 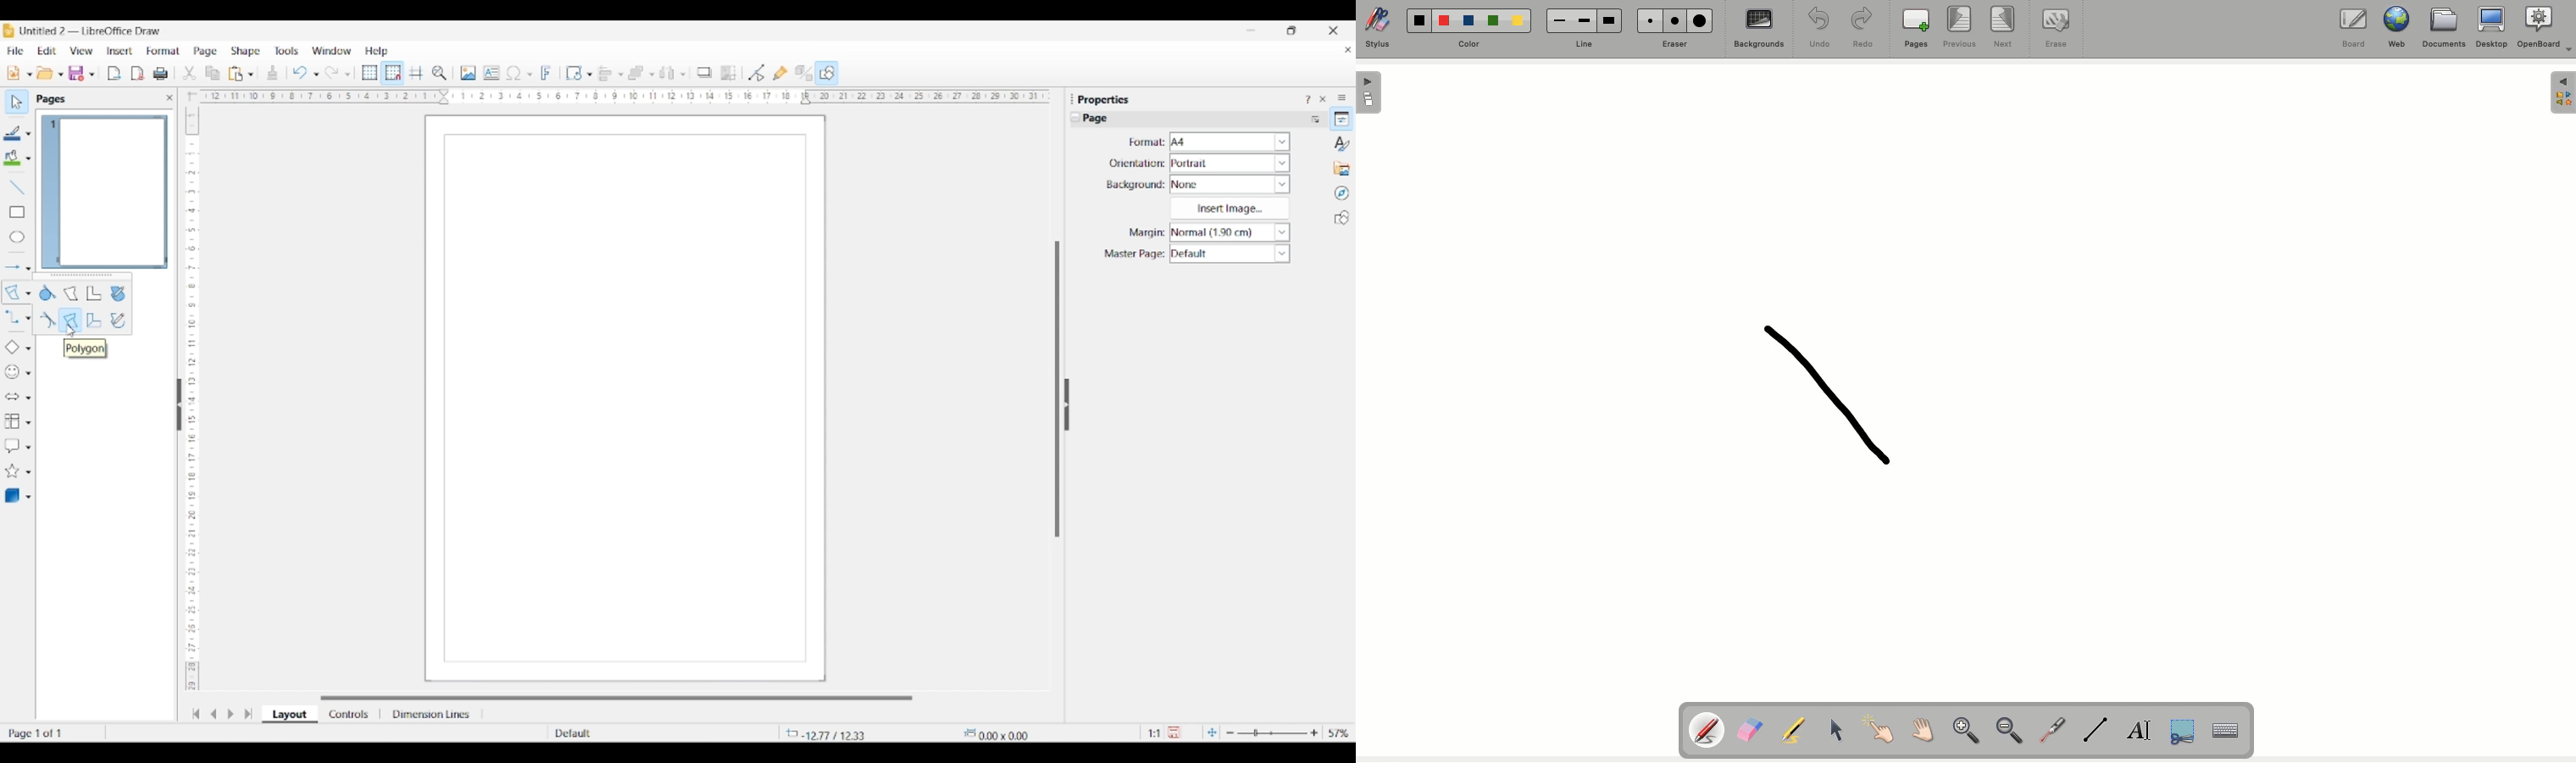 I want to click on Export, so click(x=114, y=73).